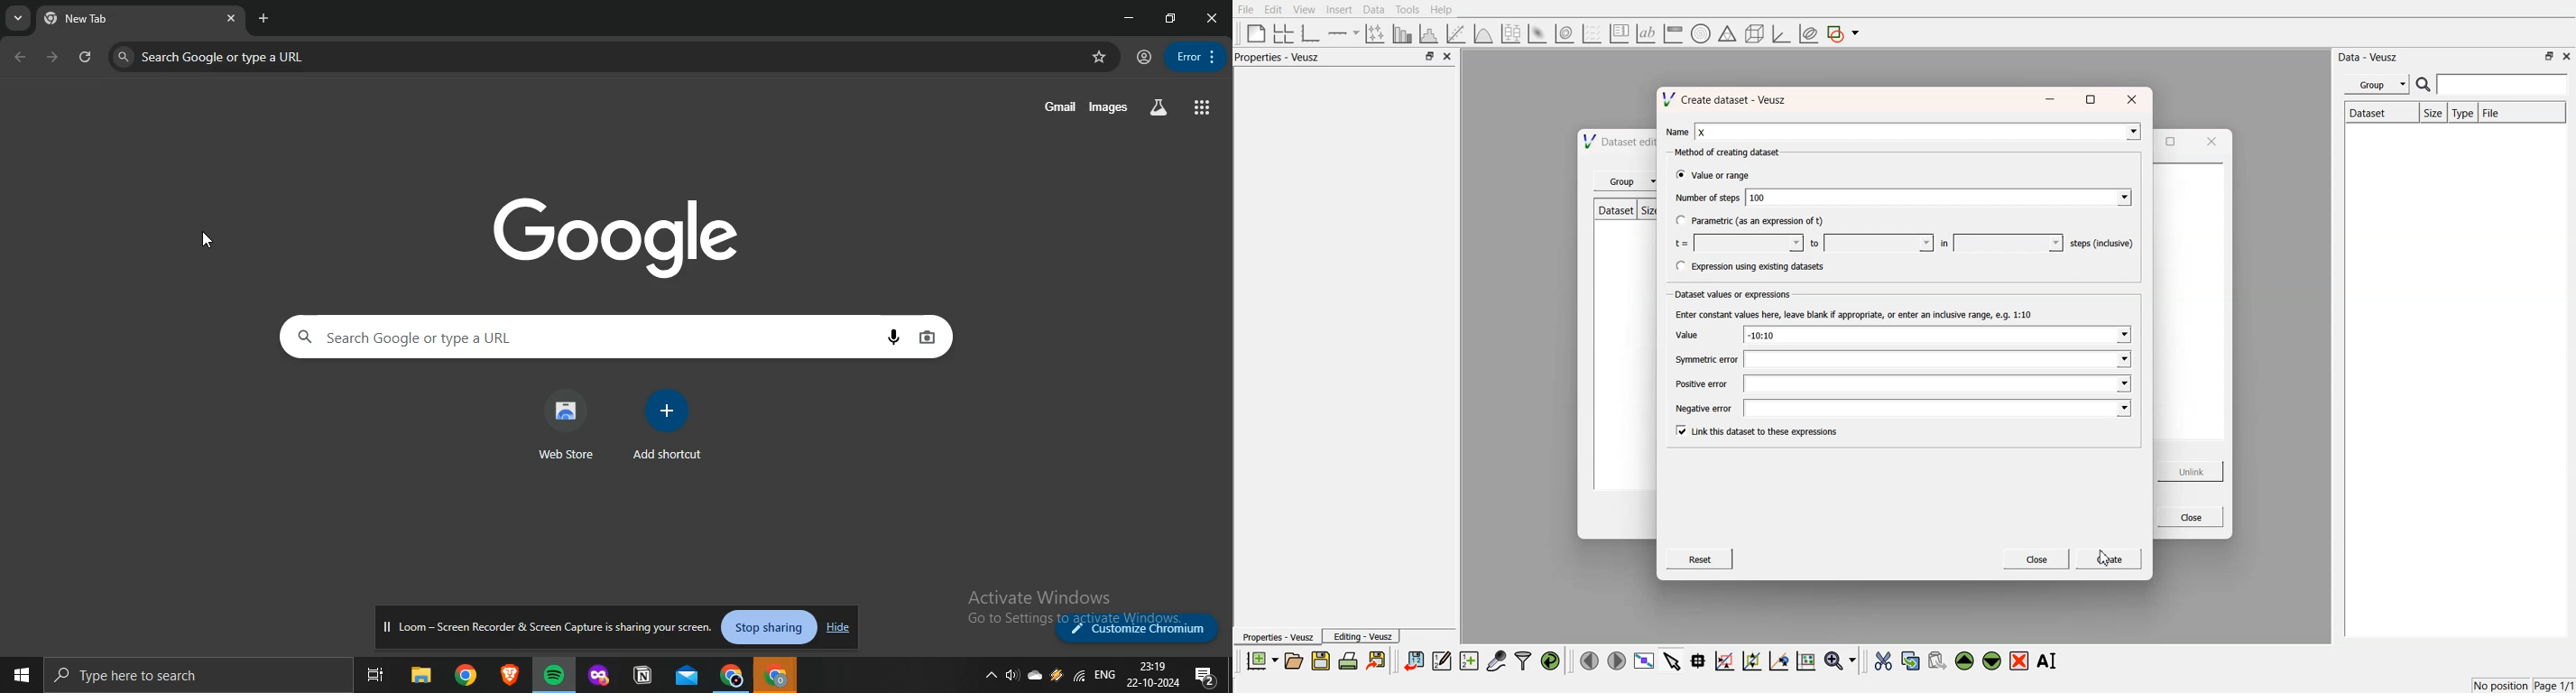 This screenshot has width=2576, height=700. What do you see at coordinates (1213, 18) in the screenshot?
I see `close` at bounding box center [1213, 18].